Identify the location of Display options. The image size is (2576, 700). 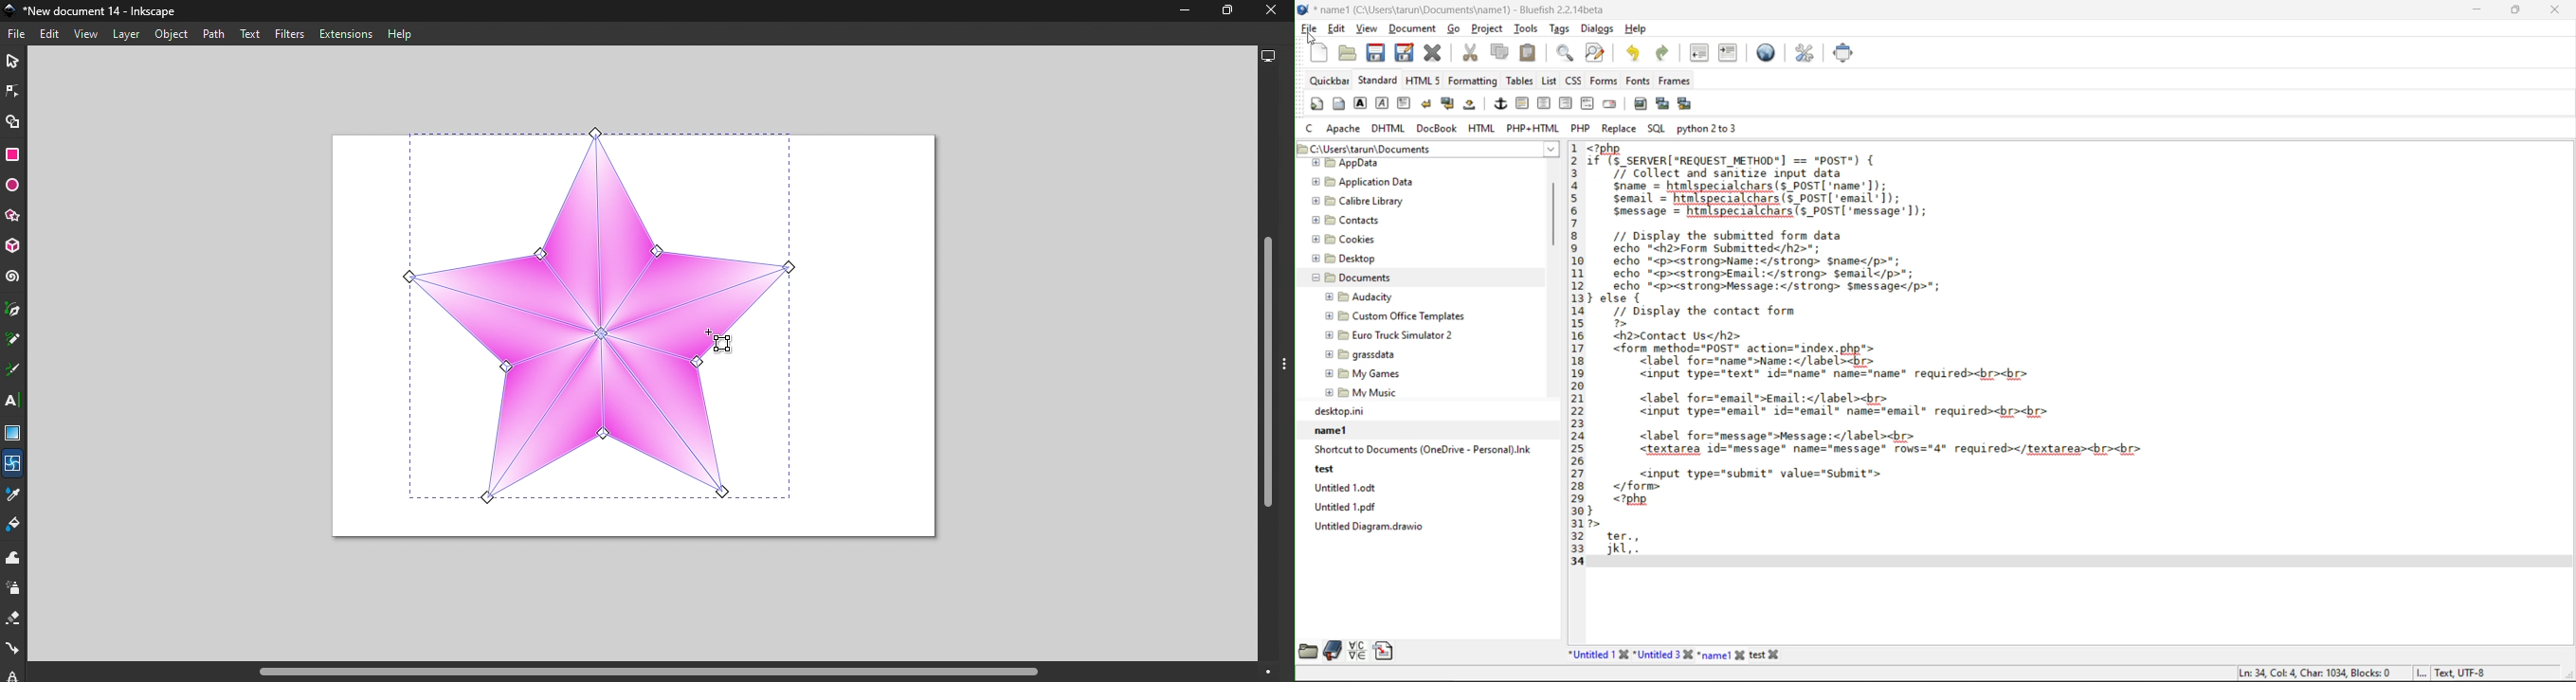
(1271, 57).